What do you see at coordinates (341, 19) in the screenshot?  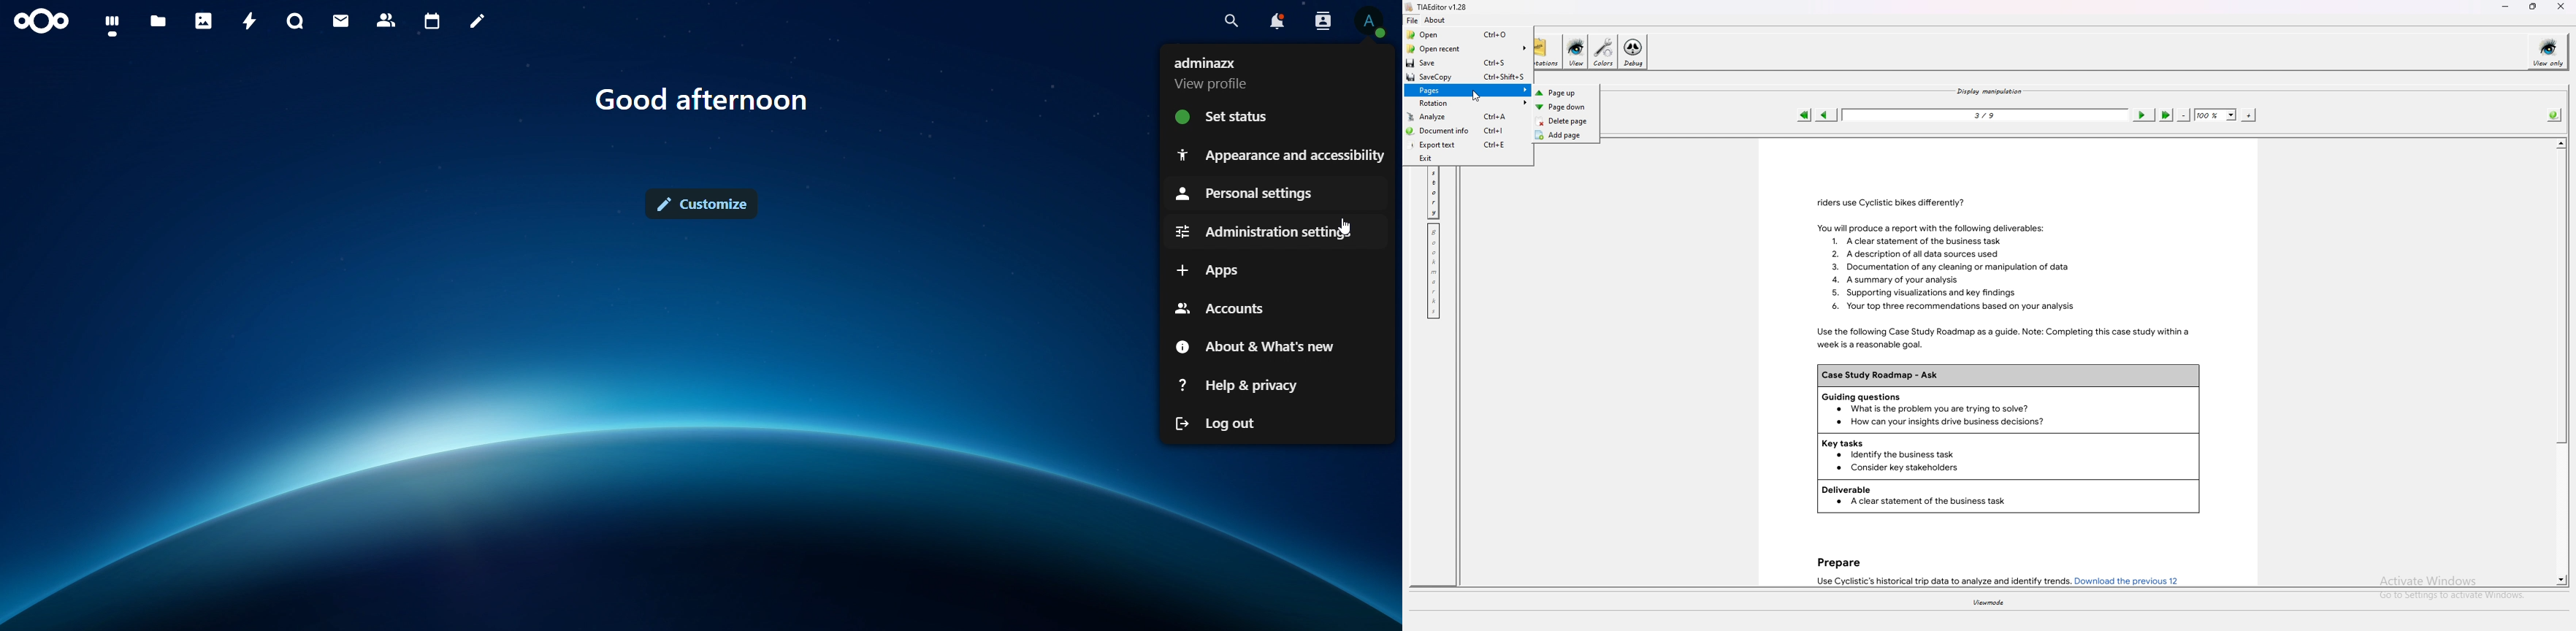 I see `mail` at bounding box center [341, 19].